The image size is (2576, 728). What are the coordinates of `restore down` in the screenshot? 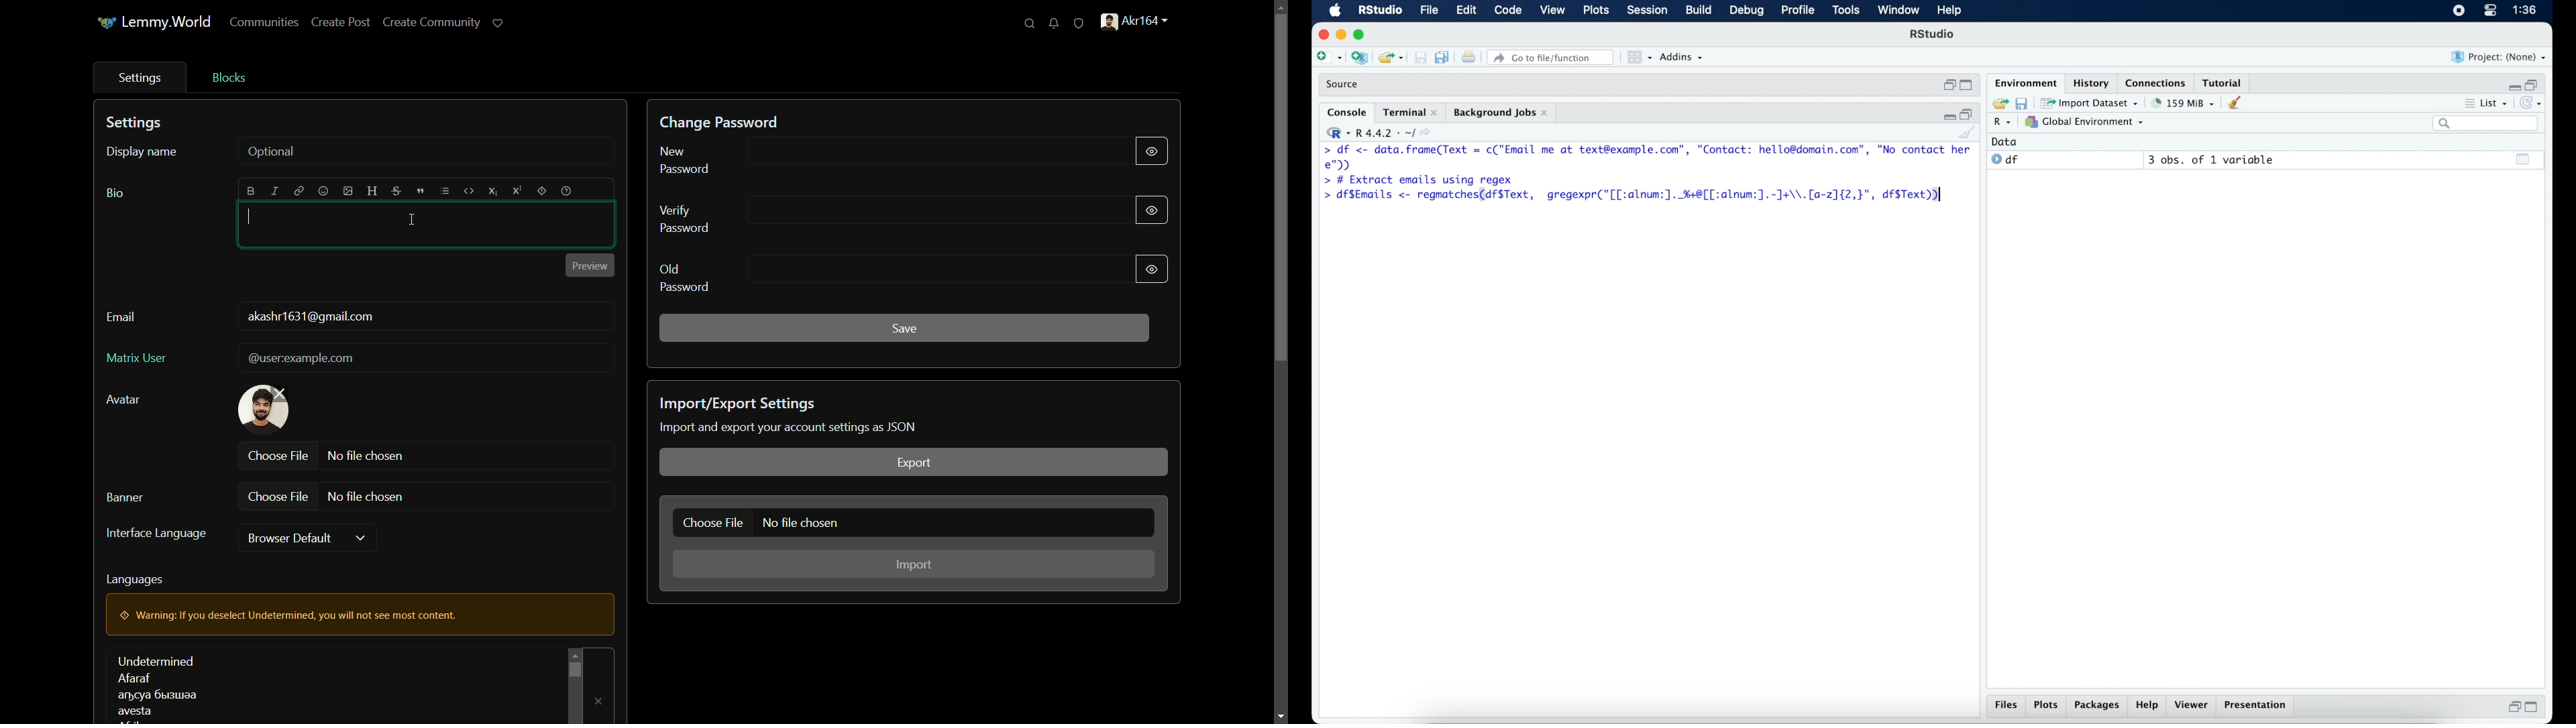 It's located at (2537, 84).